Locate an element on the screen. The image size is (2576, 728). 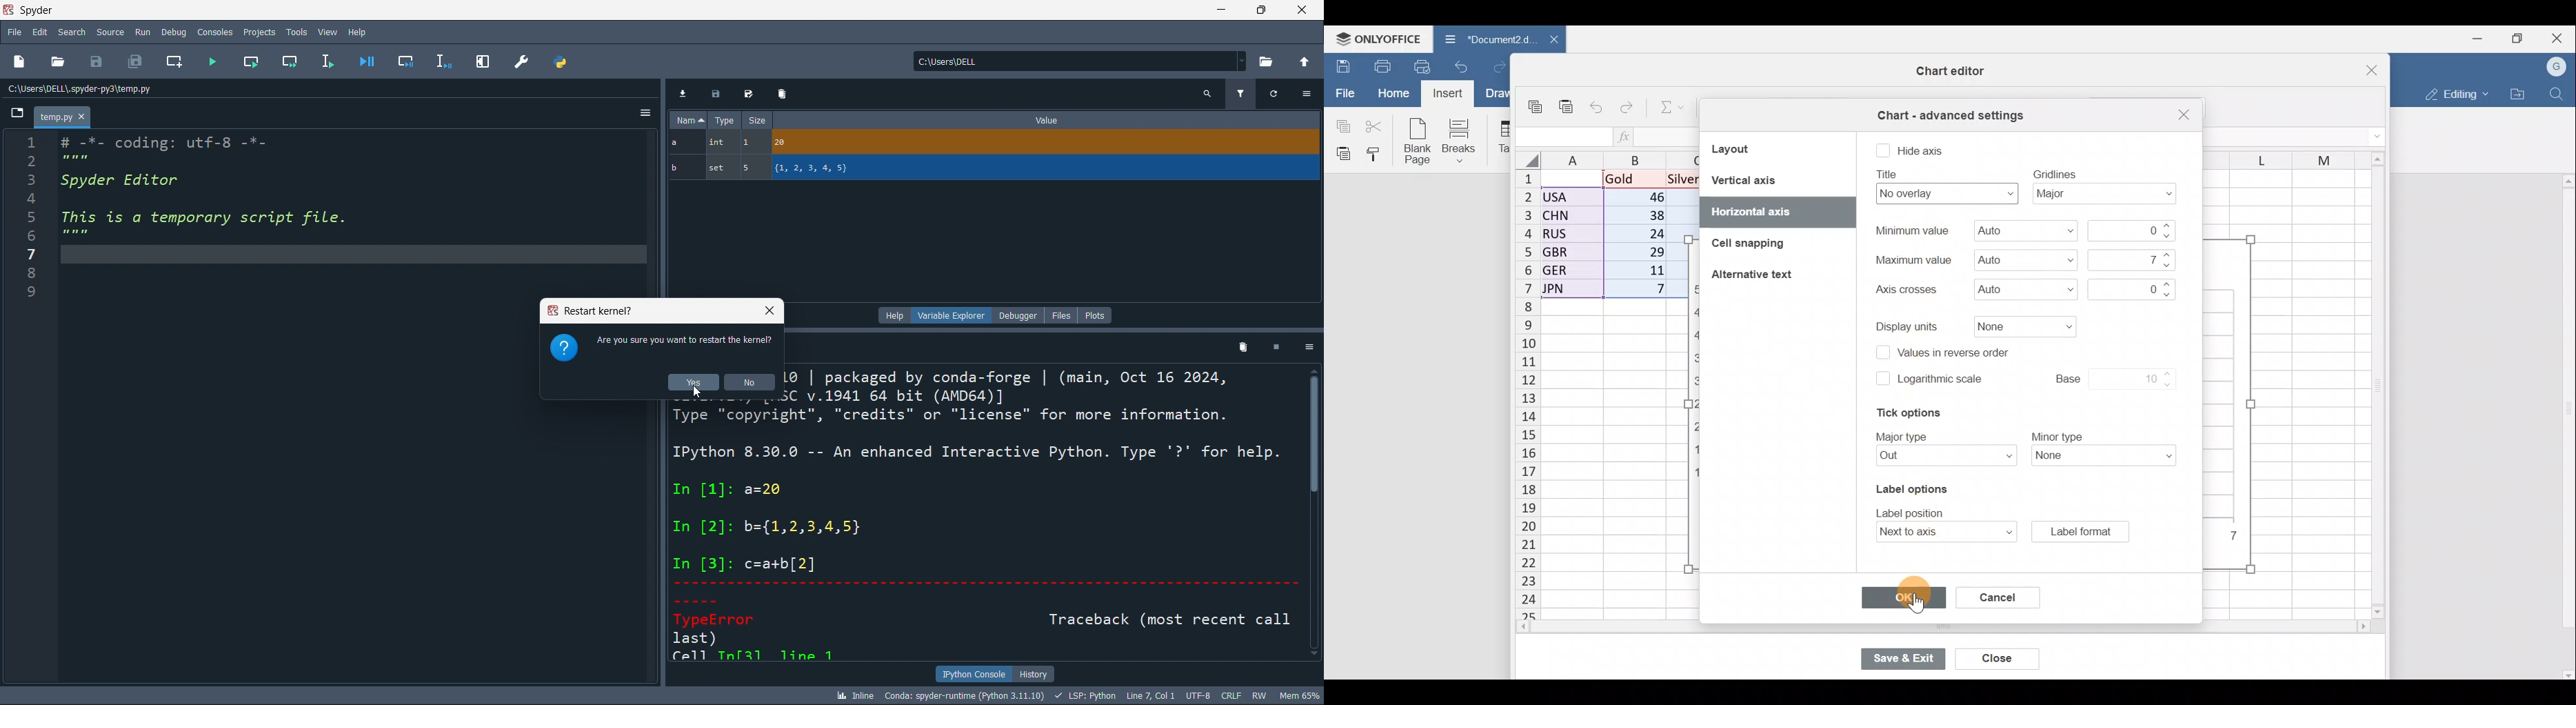
Cancel is located at coordinates (1992, 595).